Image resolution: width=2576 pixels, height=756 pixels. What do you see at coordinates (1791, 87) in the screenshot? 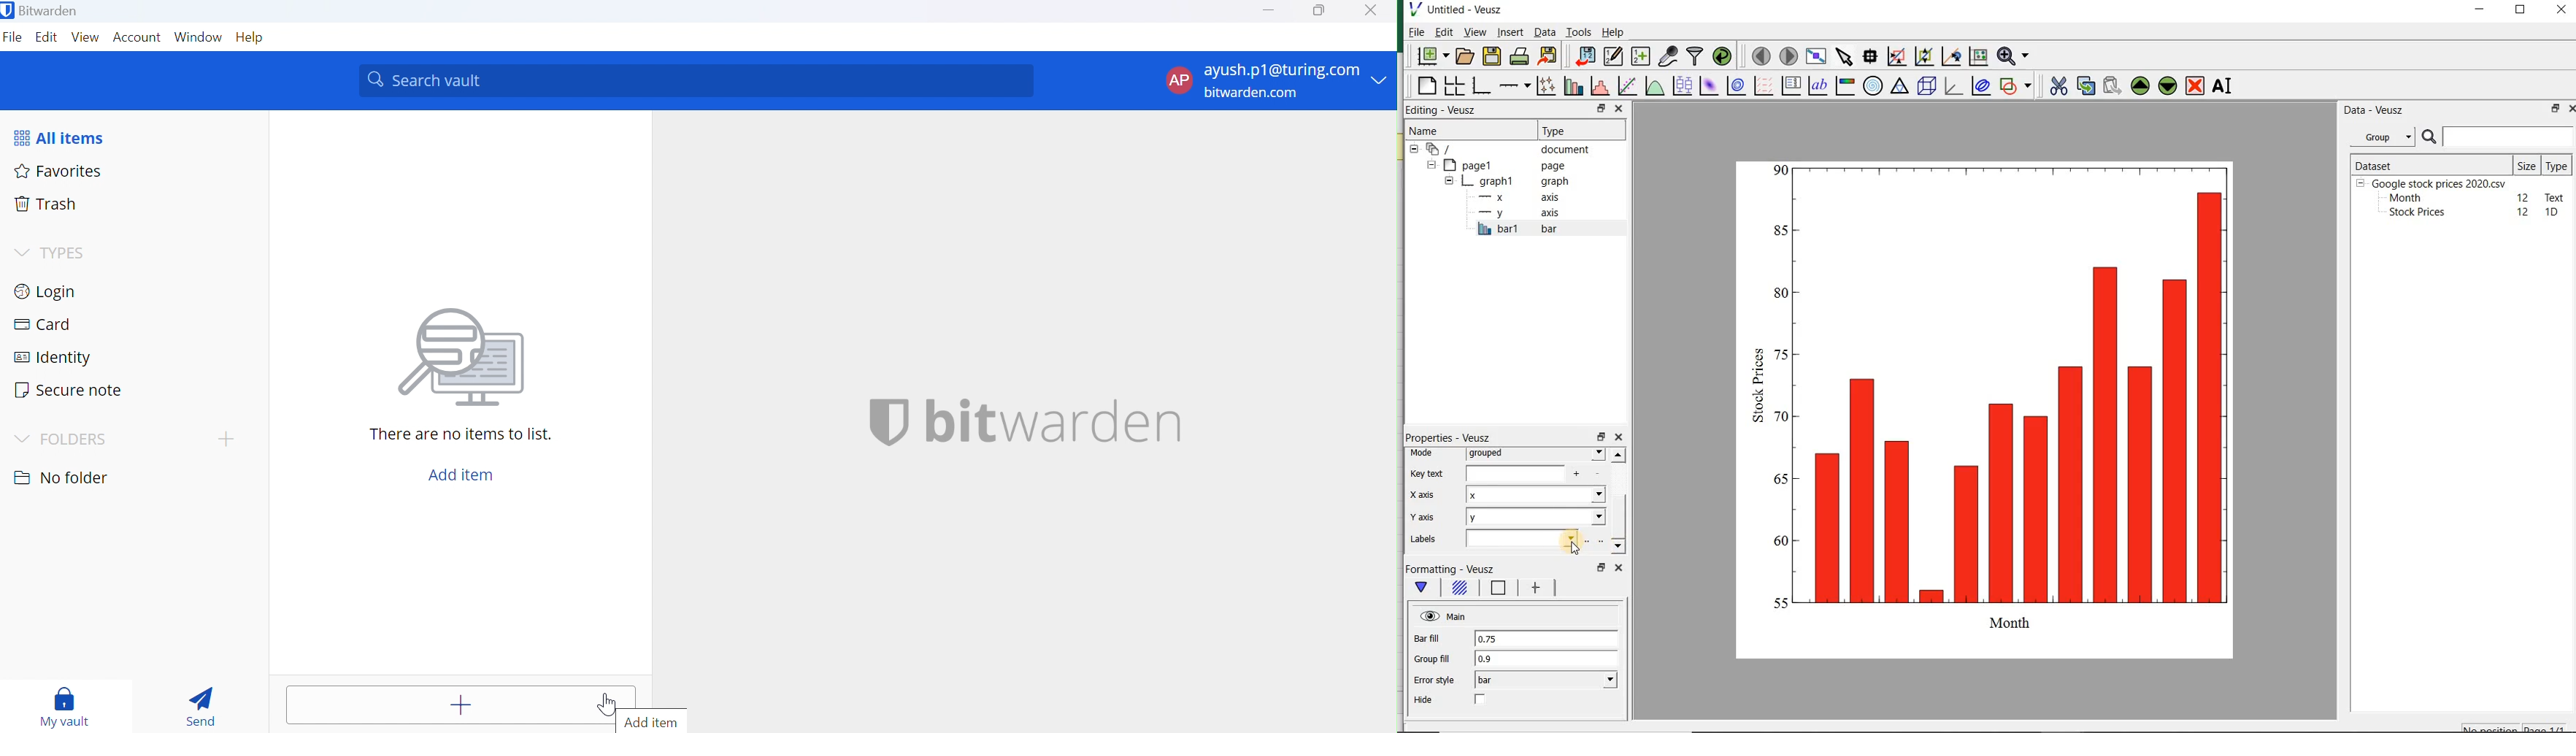
I see `plot key` at bounding box center [1791, 87].